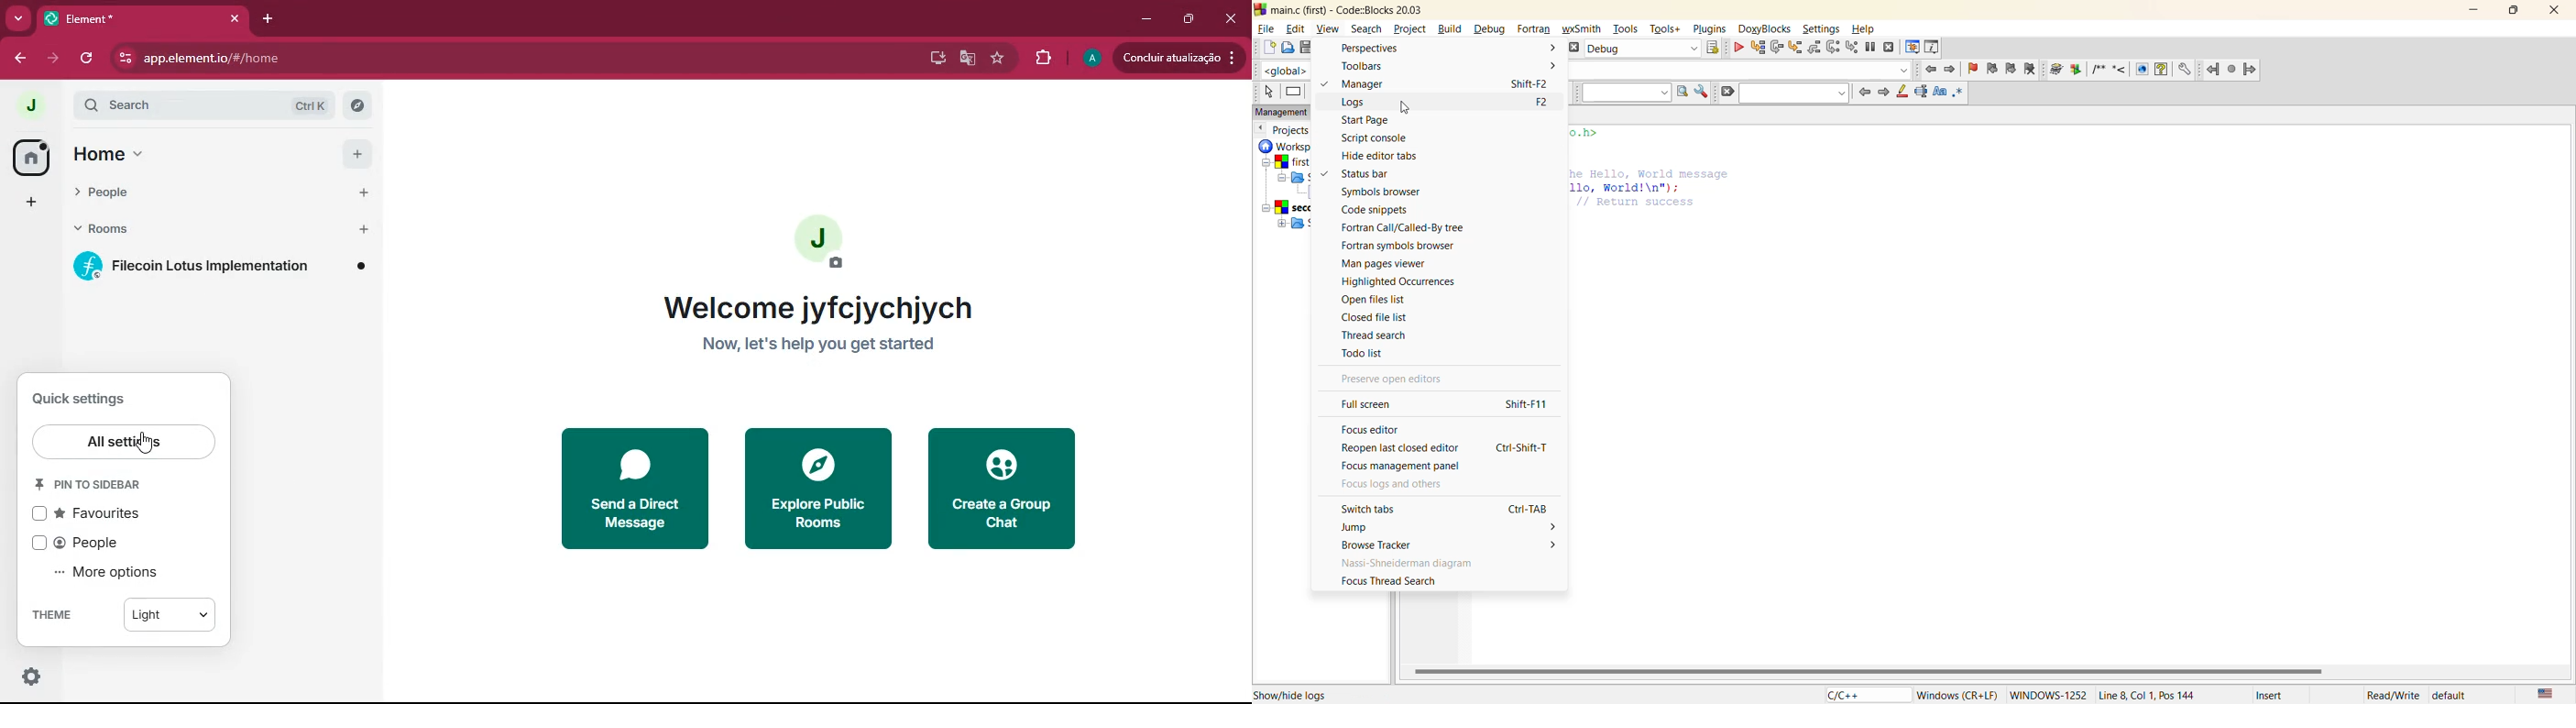  What do you see at coordinates (1862, 91) in the screenshot?
I see `previous` at bounding box center [1862, 91].